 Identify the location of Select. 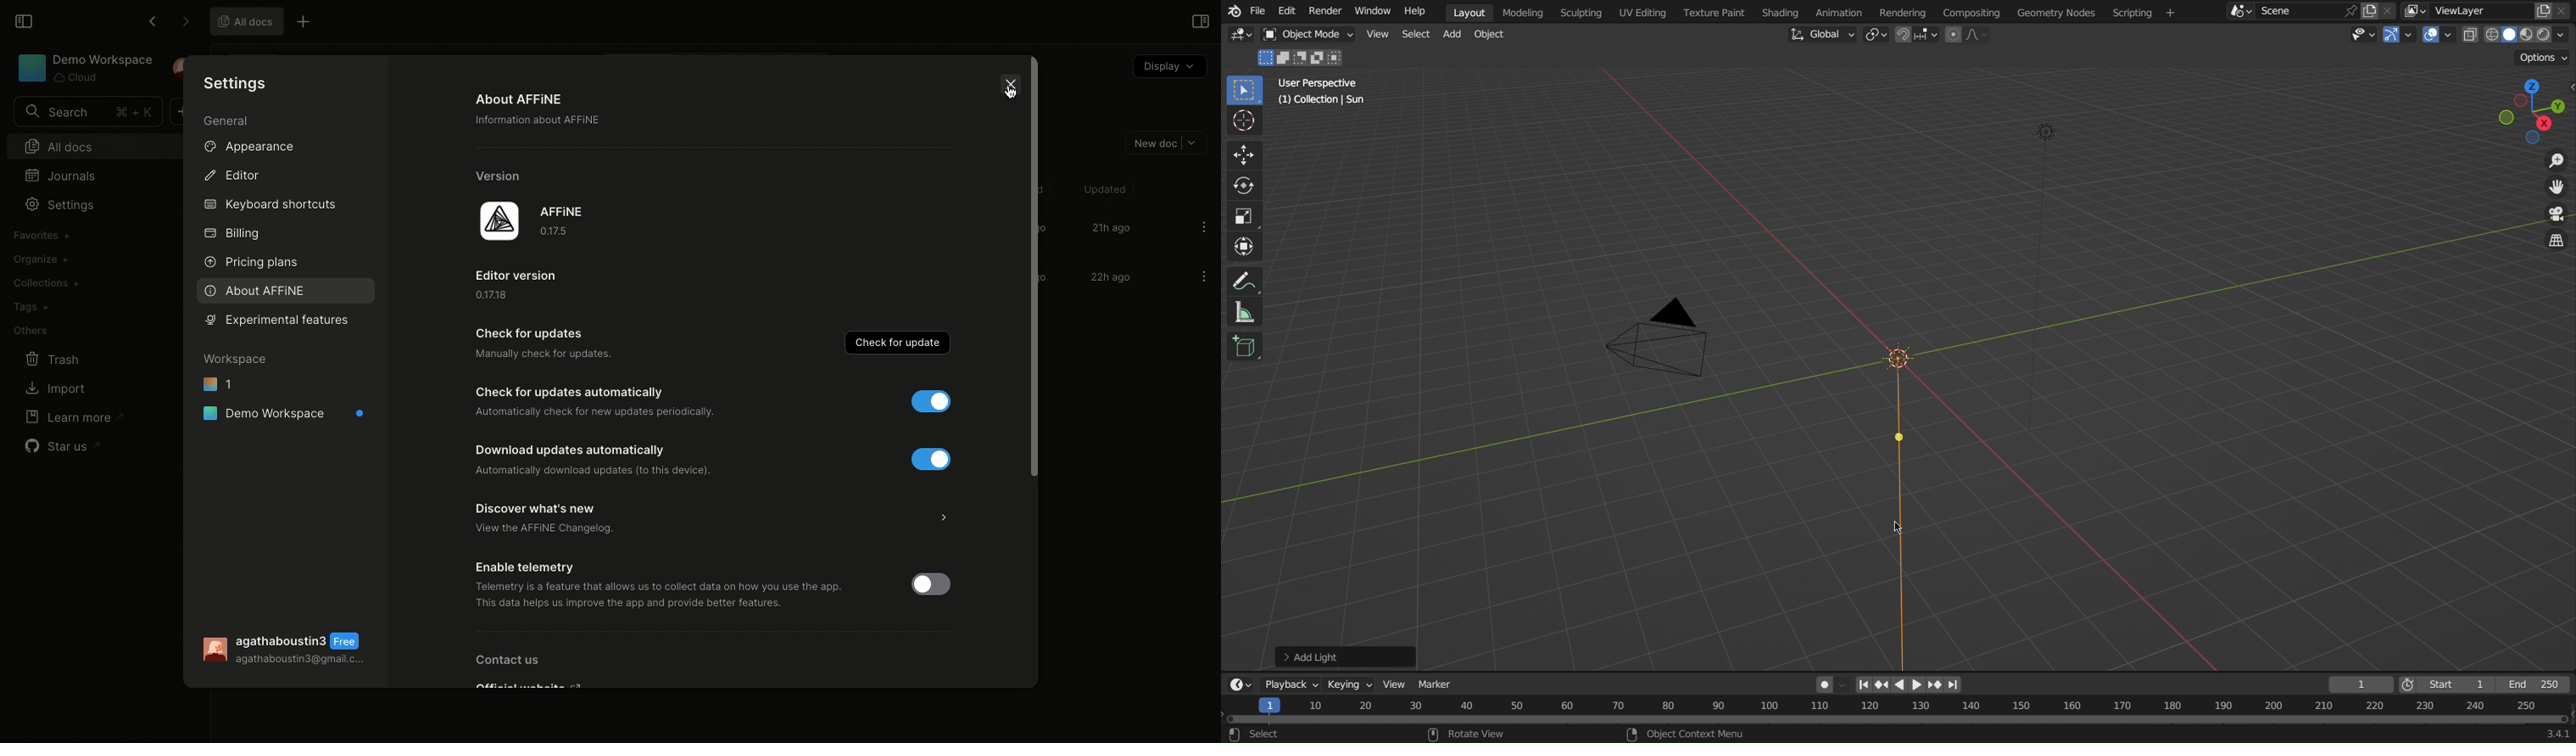
(1416, 34).